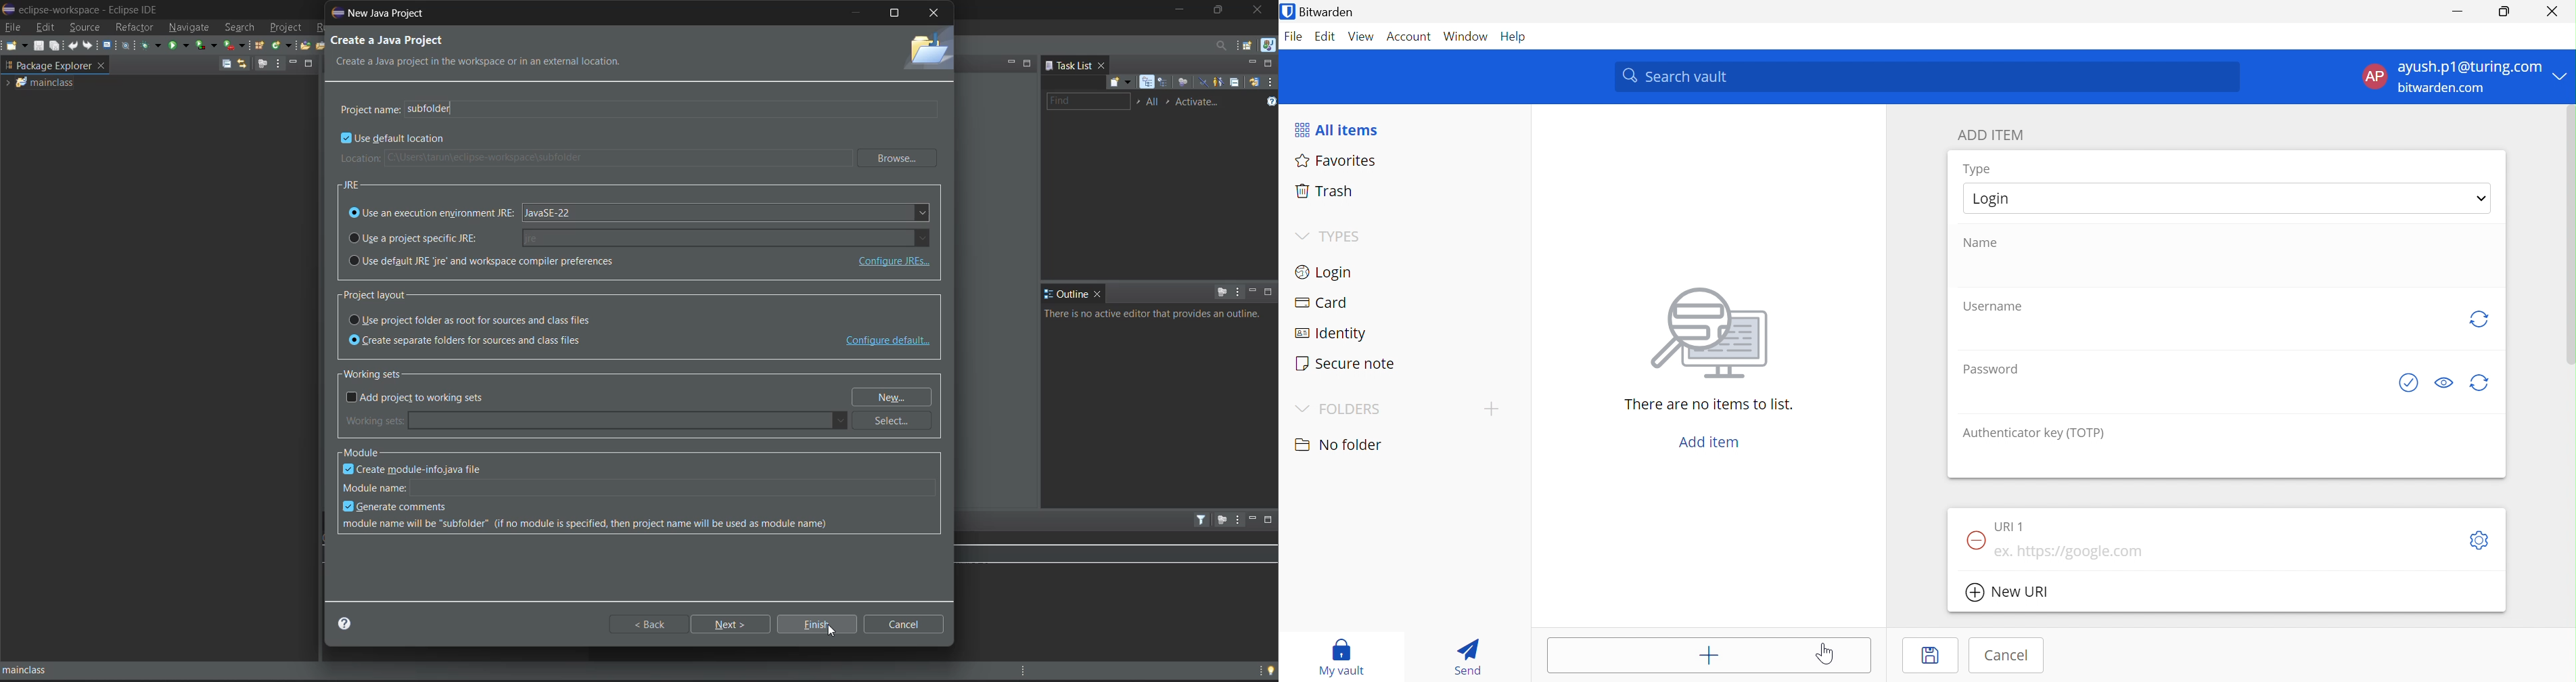  What do you see at coordinates (57, 83) in the screenshot?
I see `mainclass` at bounding box center [57, 83].